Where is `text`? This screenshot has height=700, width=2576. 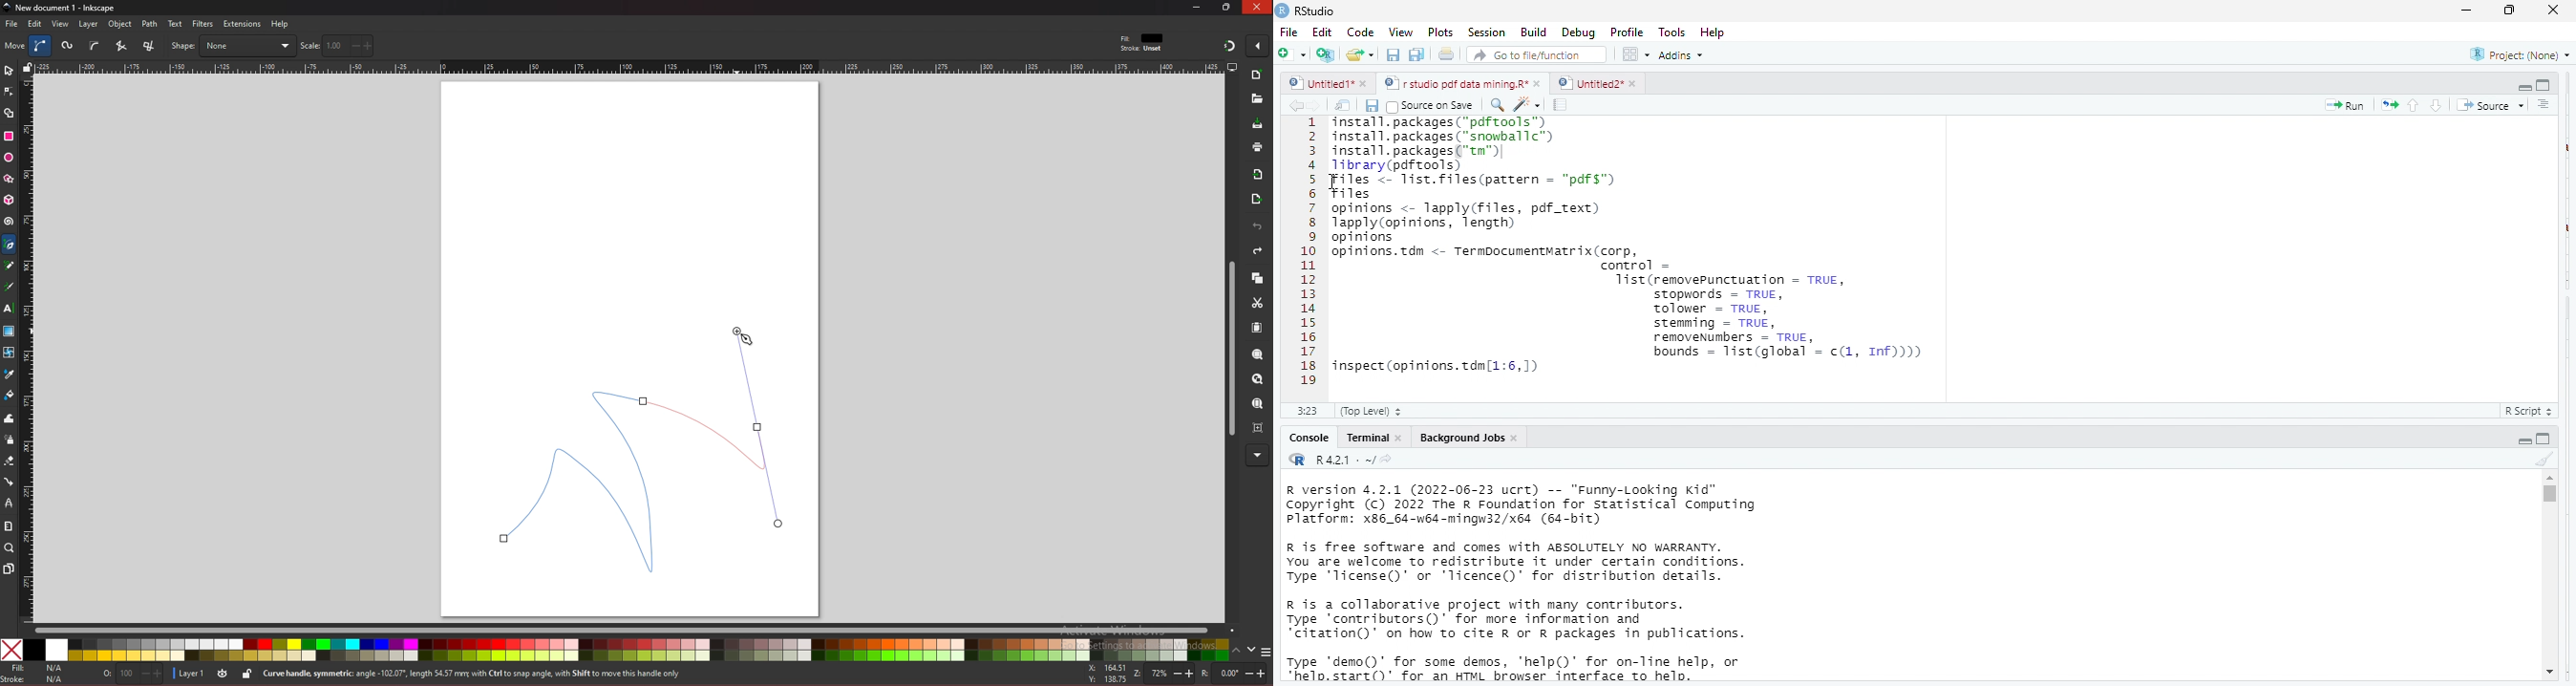
text is located at coordinates (175, 24).